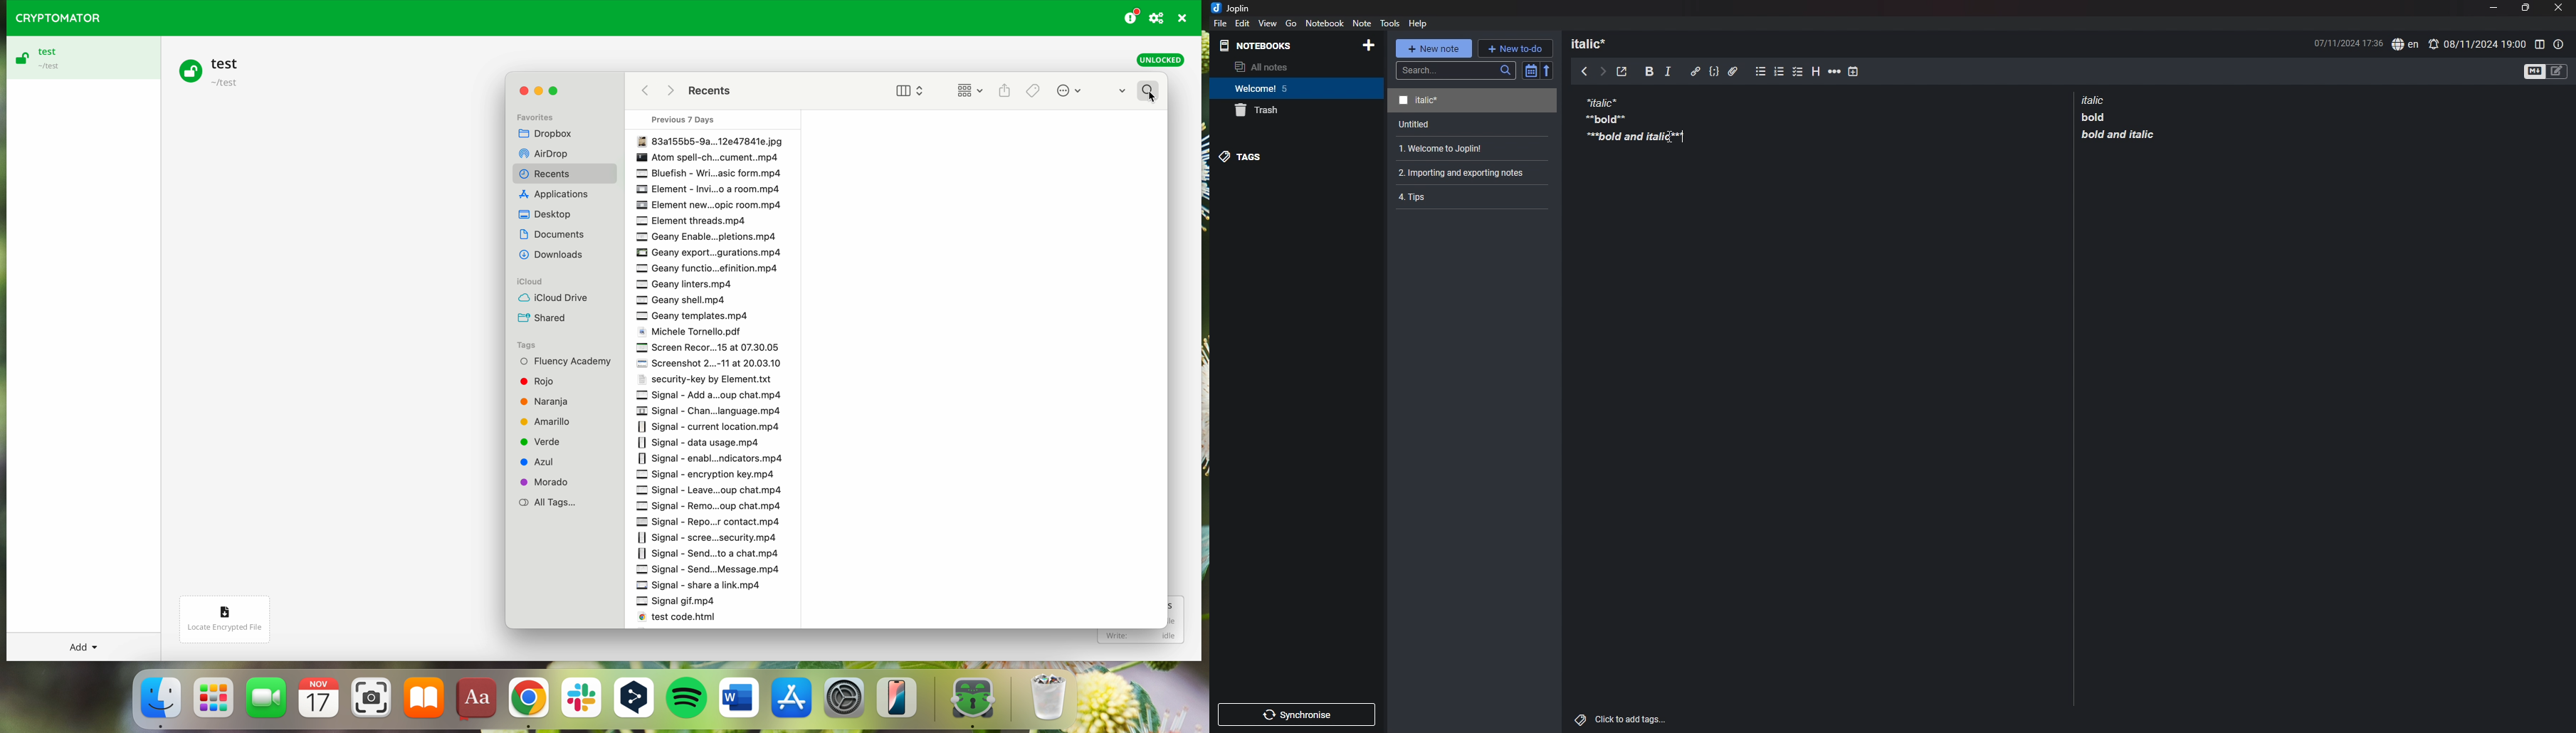  Describe the element at coordinates (1584, 70) in the screenshot. I see `previous` at that location.